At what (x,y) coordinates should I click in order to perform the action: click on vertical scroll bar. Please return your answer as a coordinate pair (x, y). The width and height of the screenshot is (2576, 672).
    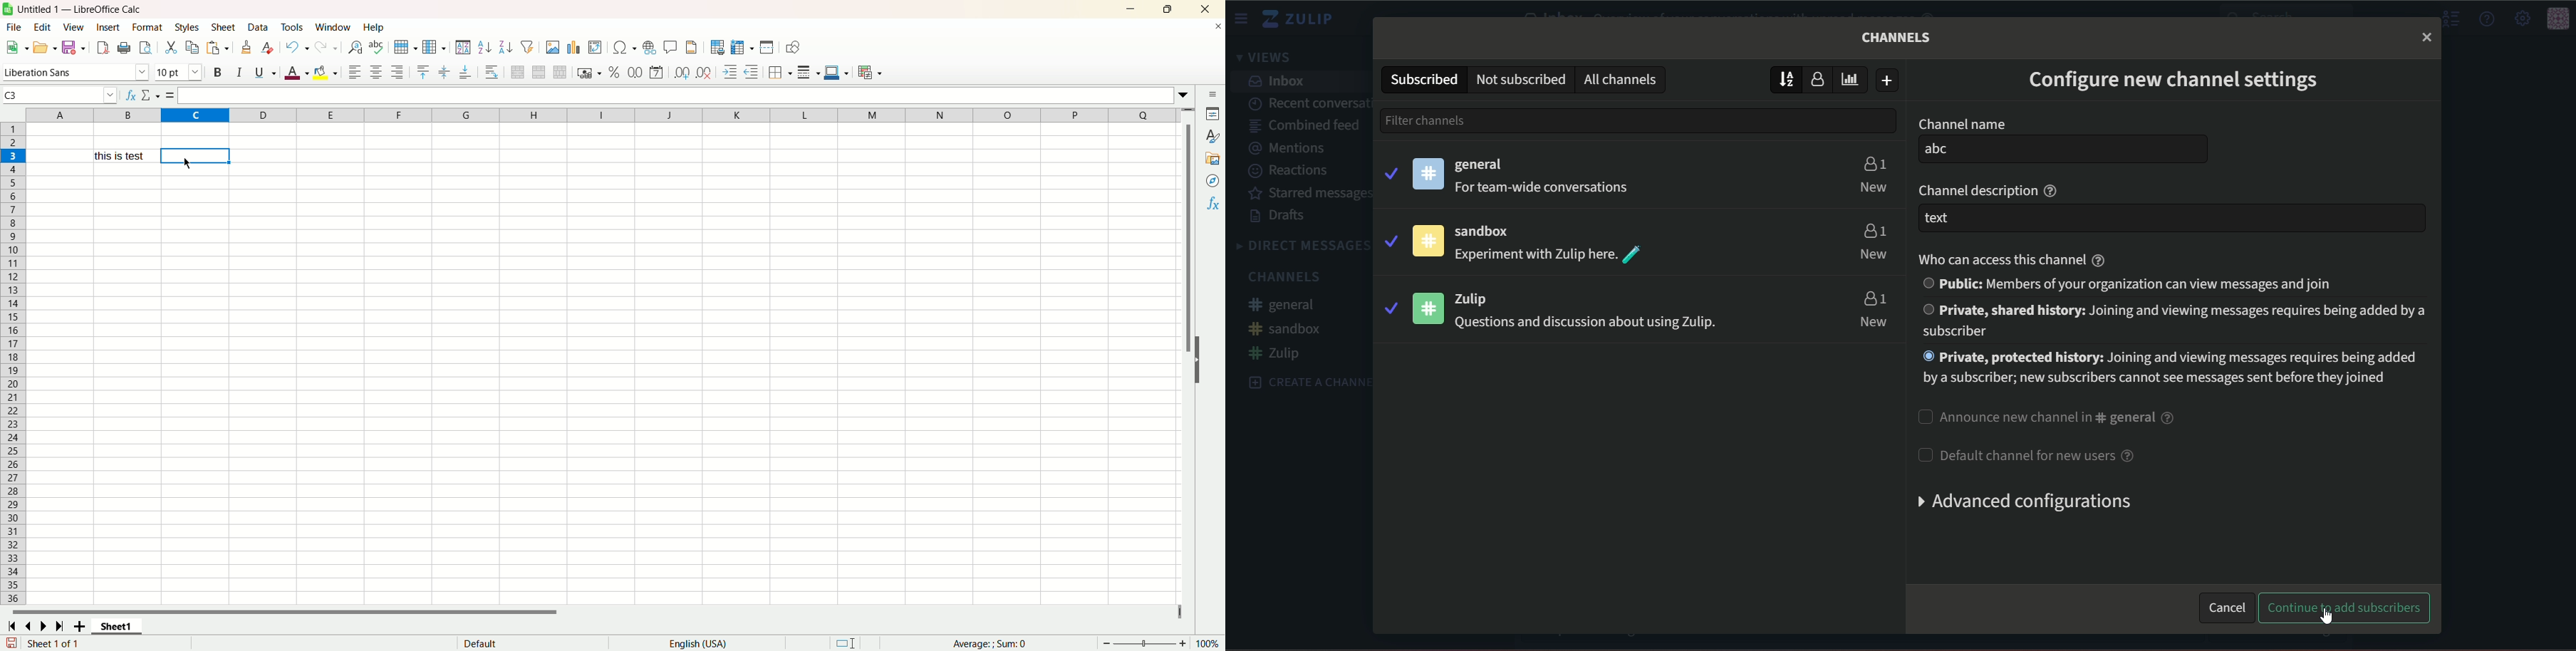
    Looking at the image, I should click on (1189, 220).